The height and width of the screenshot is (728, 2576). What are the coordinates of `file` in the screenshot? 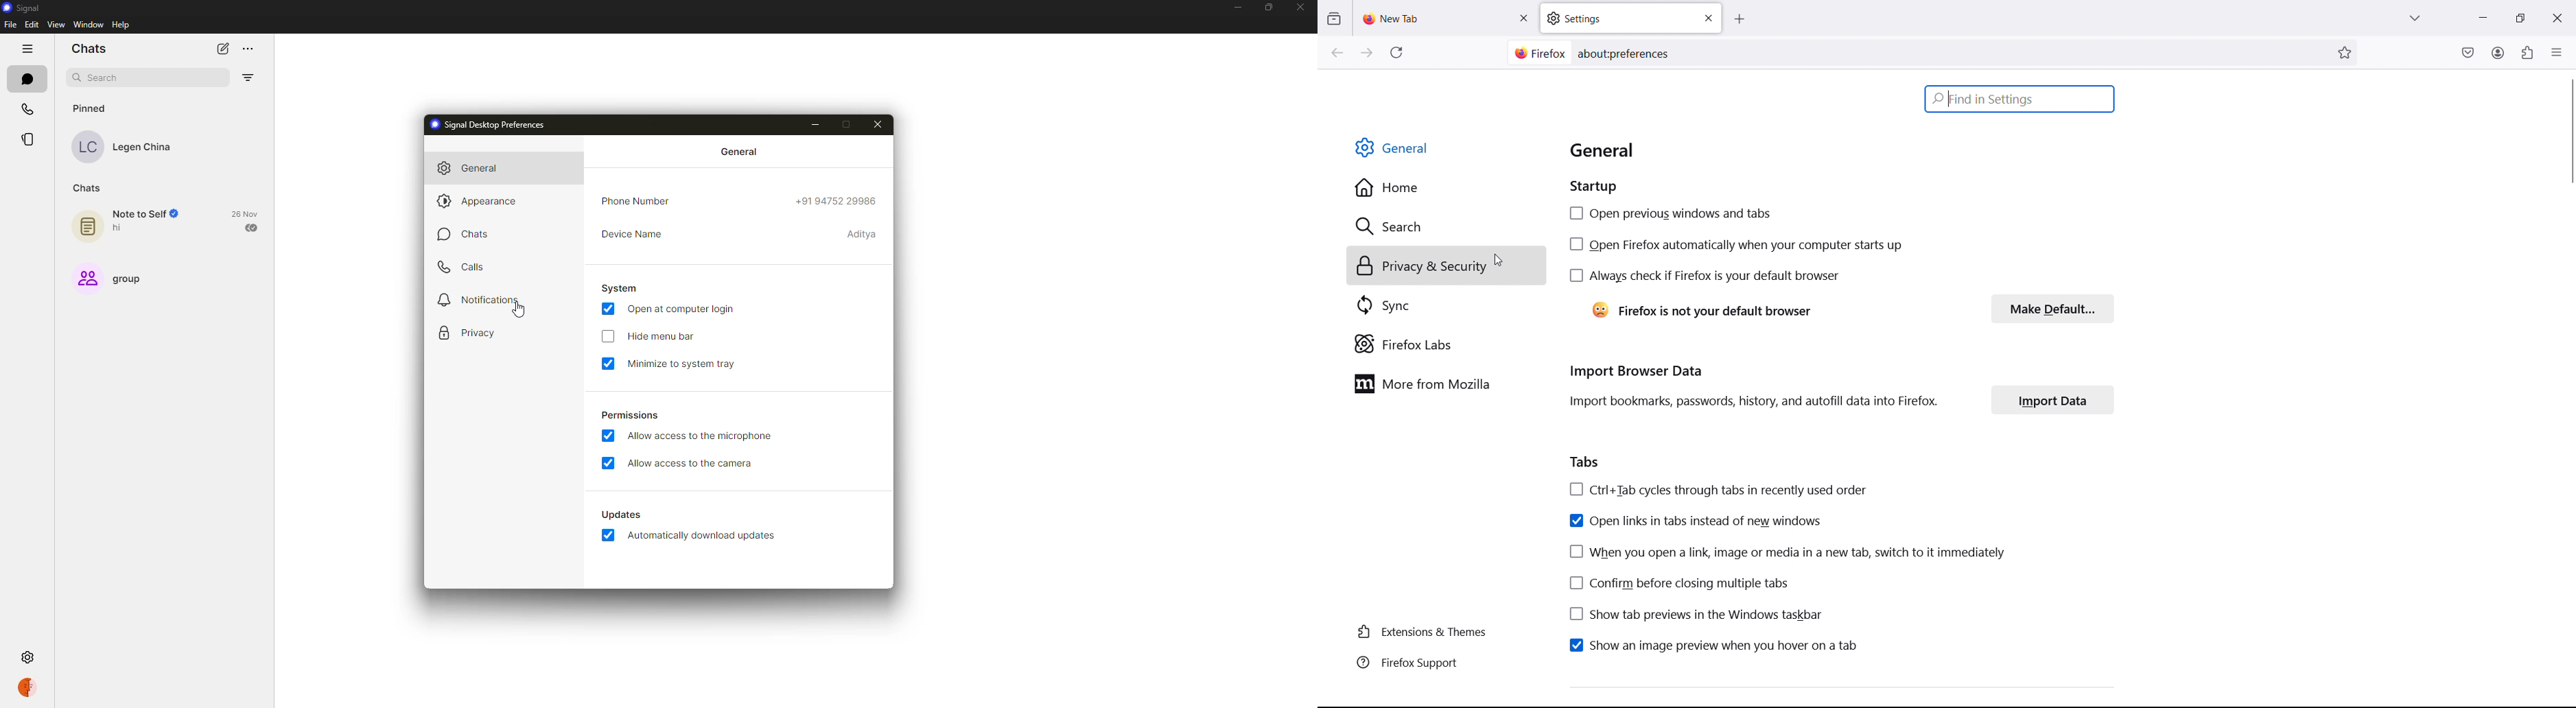 It's located at (10, 25).